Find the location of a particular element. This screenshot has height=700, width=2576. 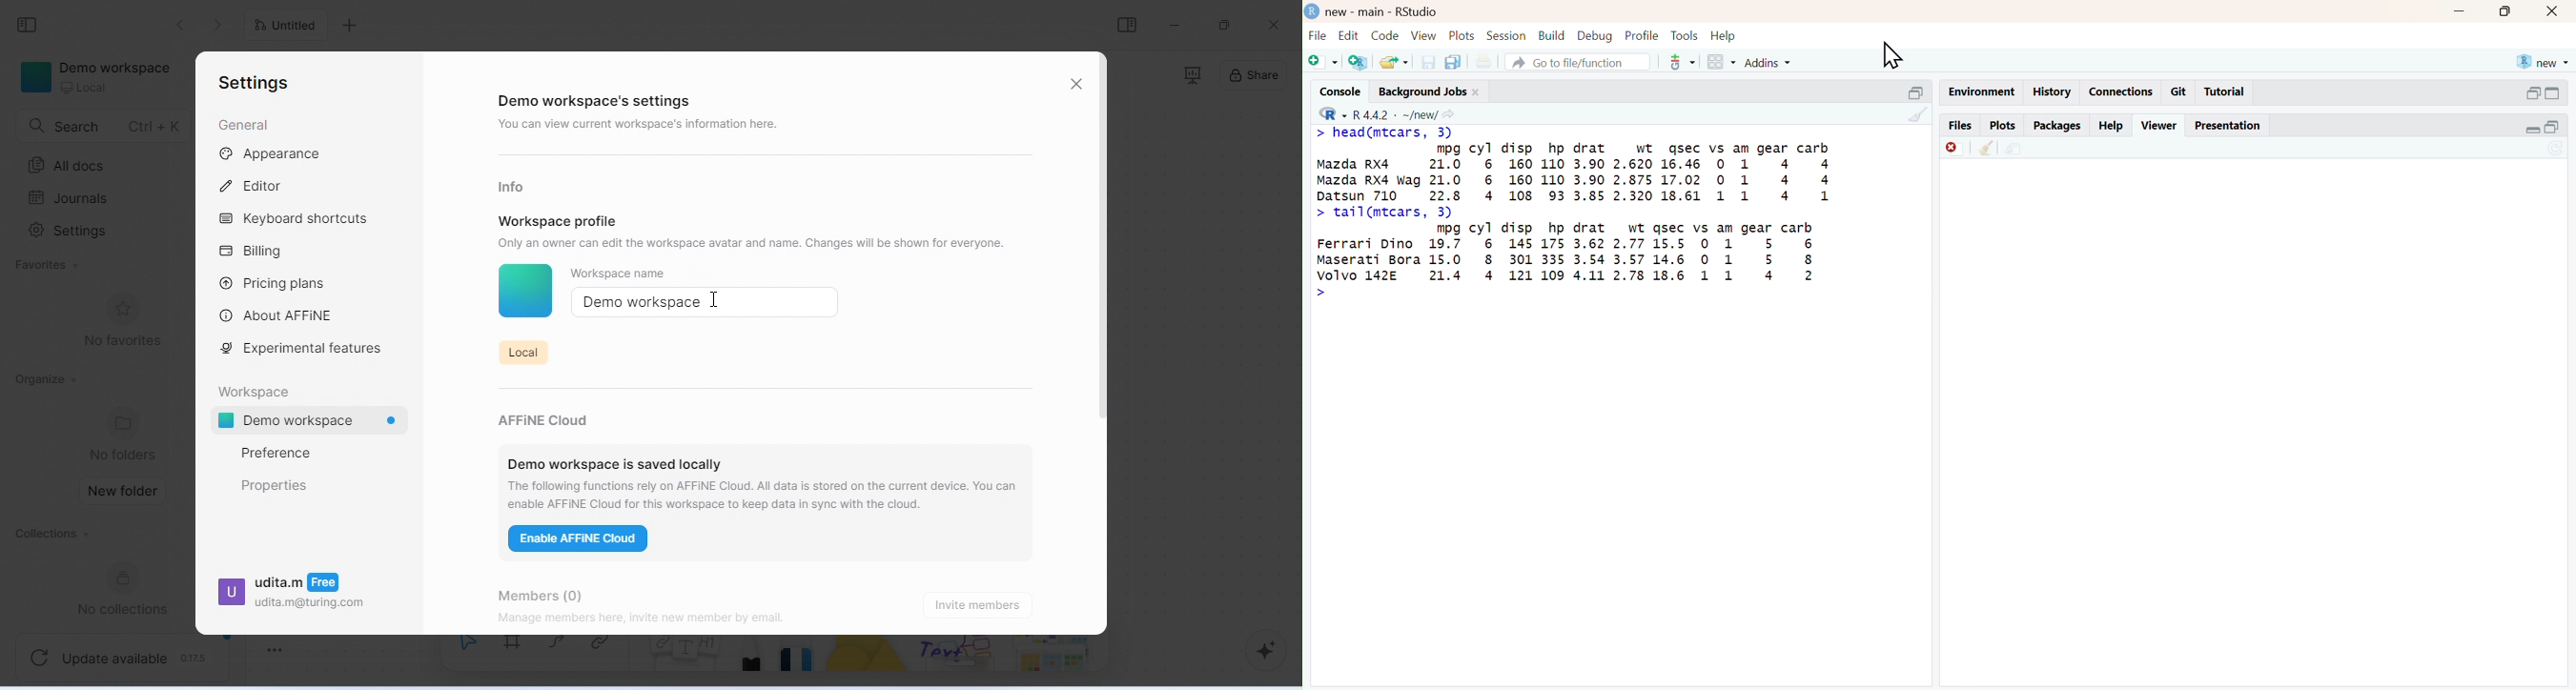

link is located at coordinates (607, 651).